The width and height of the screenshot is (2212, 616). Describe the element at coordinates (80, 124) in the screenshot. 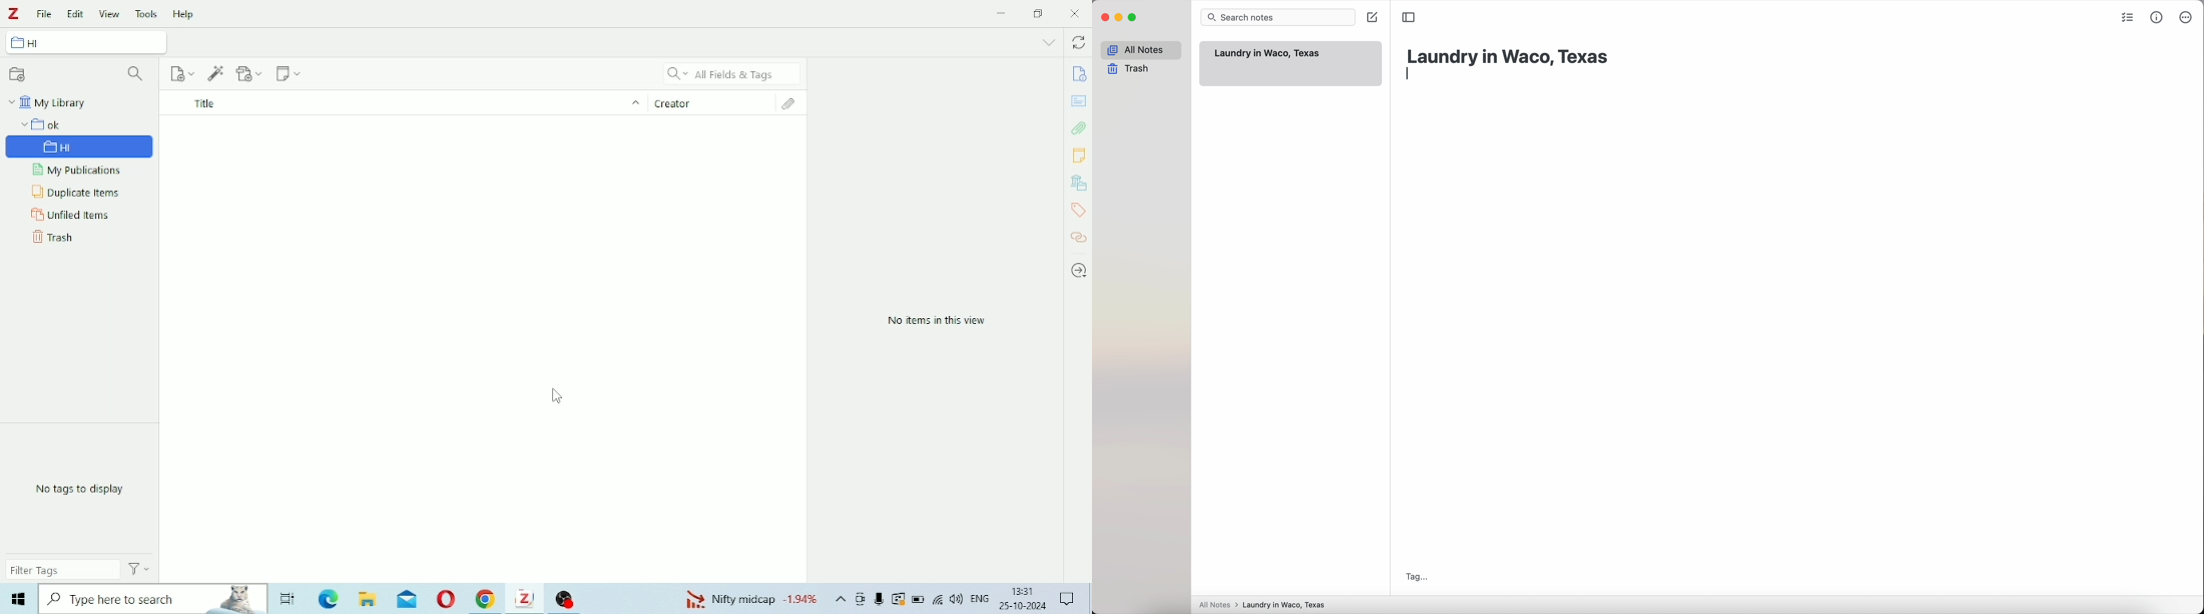

I see `ok` at that location.